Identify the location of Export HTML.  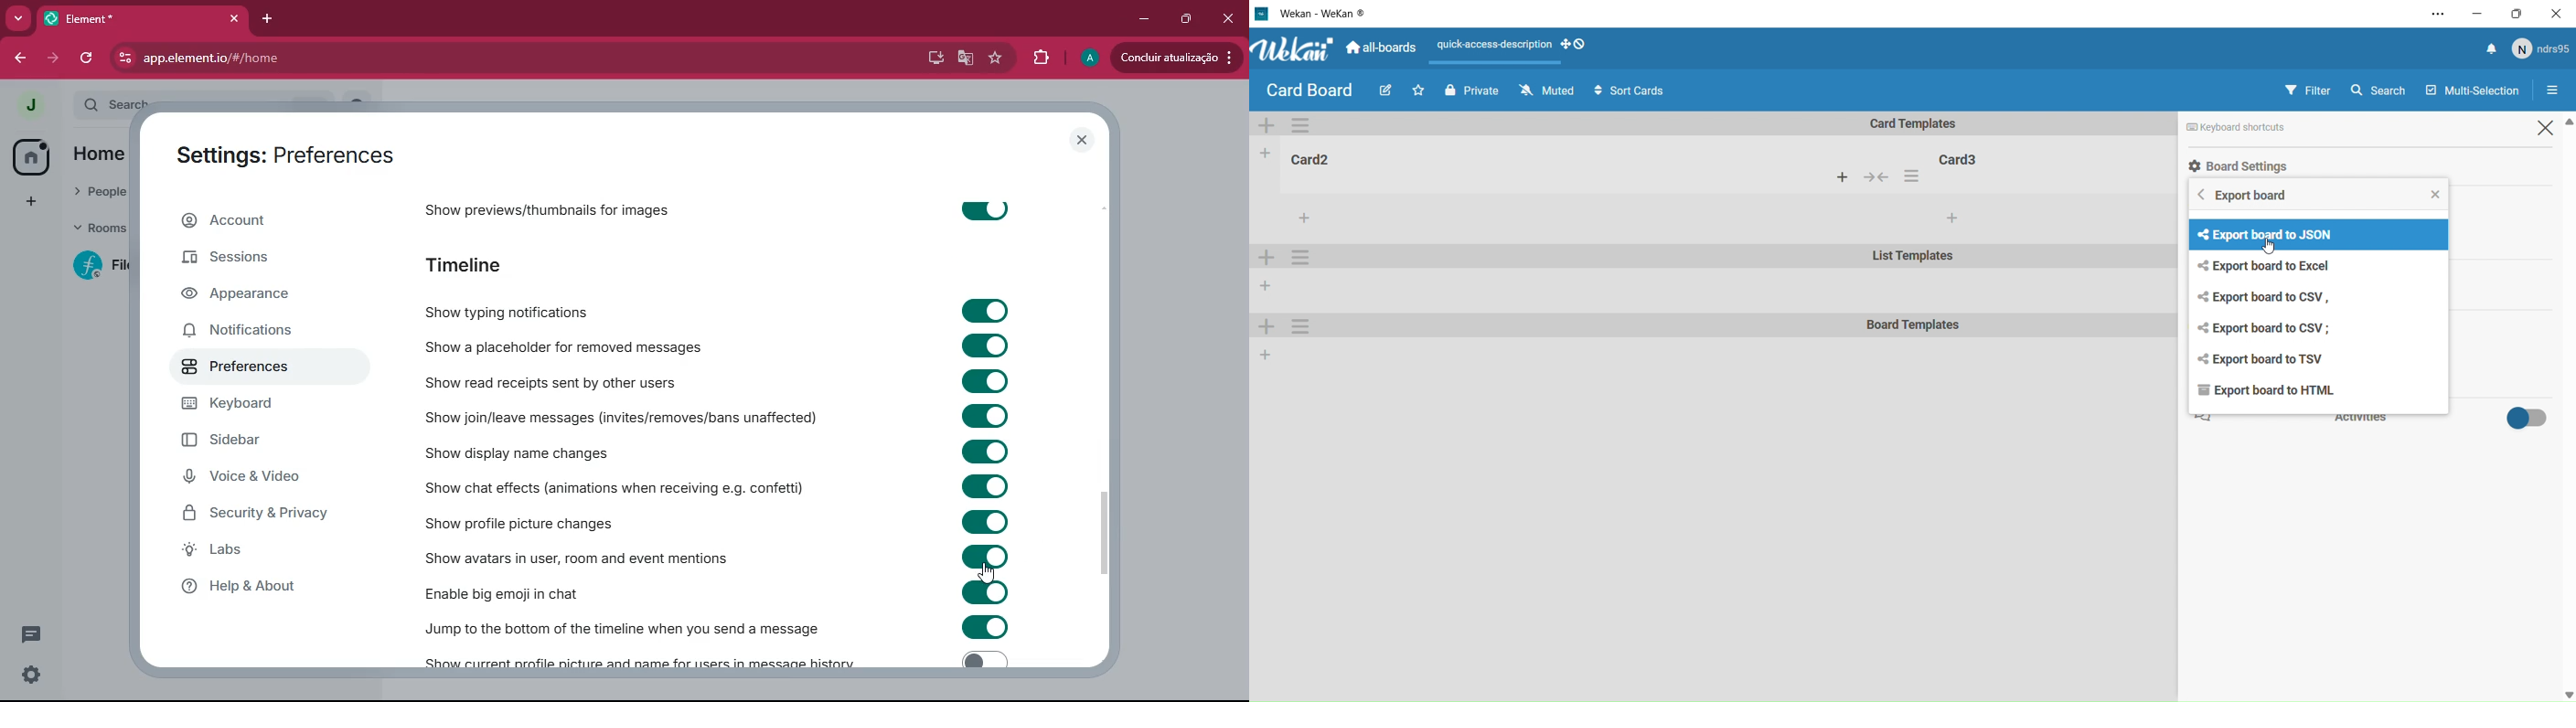
(2262, 392).